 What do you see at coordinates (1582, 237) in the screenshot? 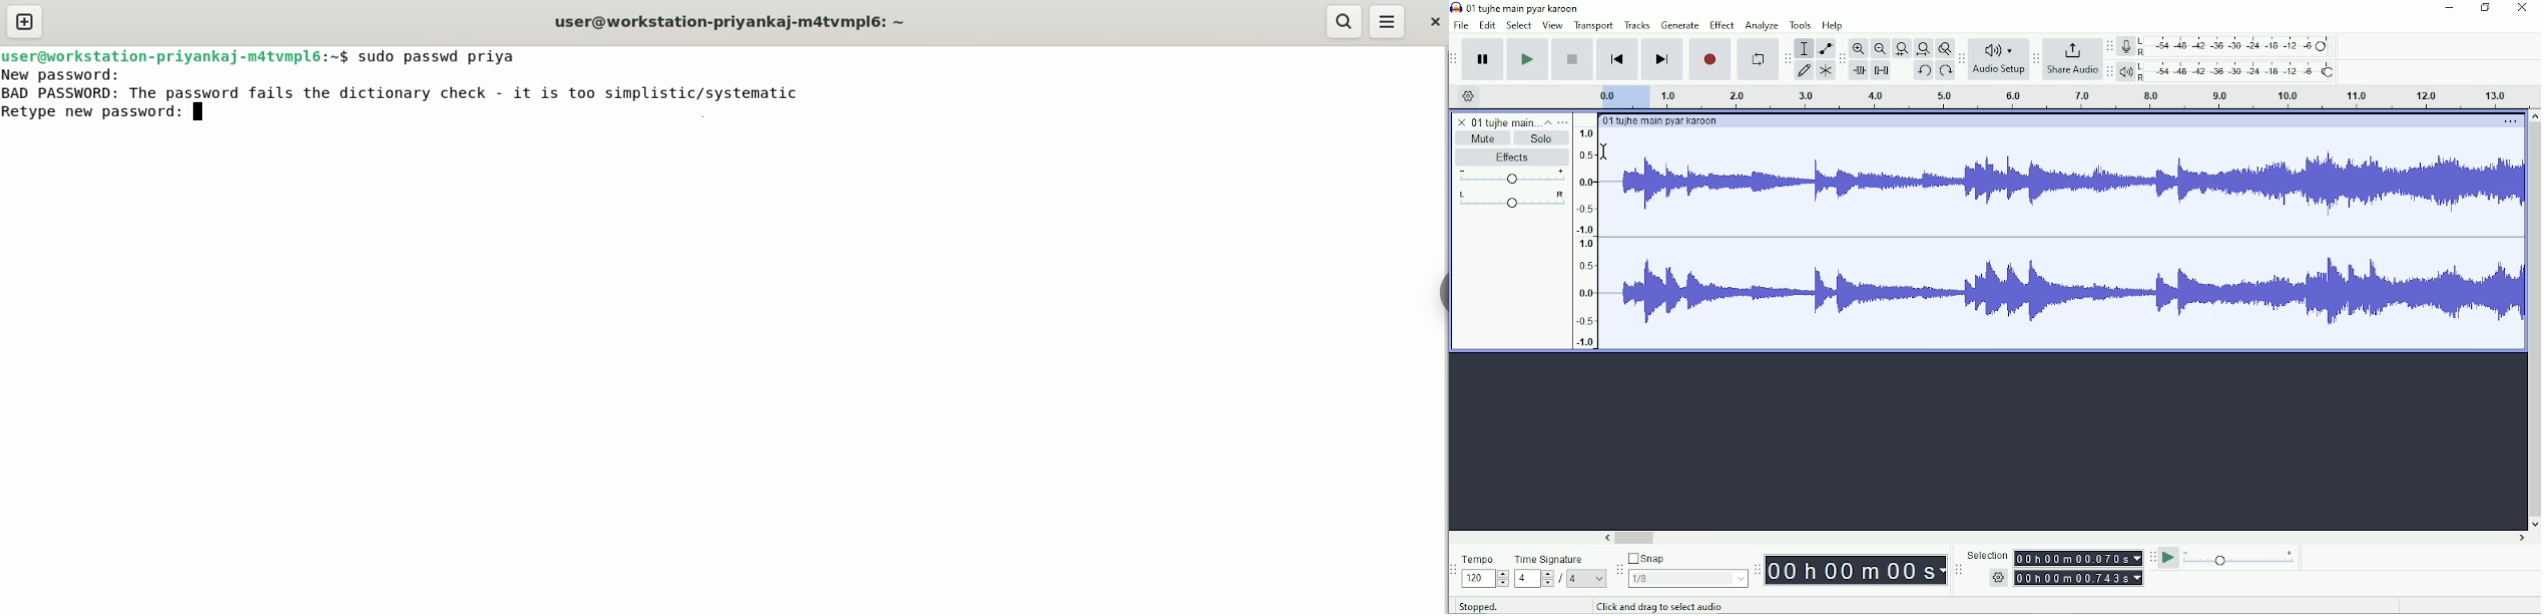
I see `Vertical meter` at bounding box center [1582, 237].